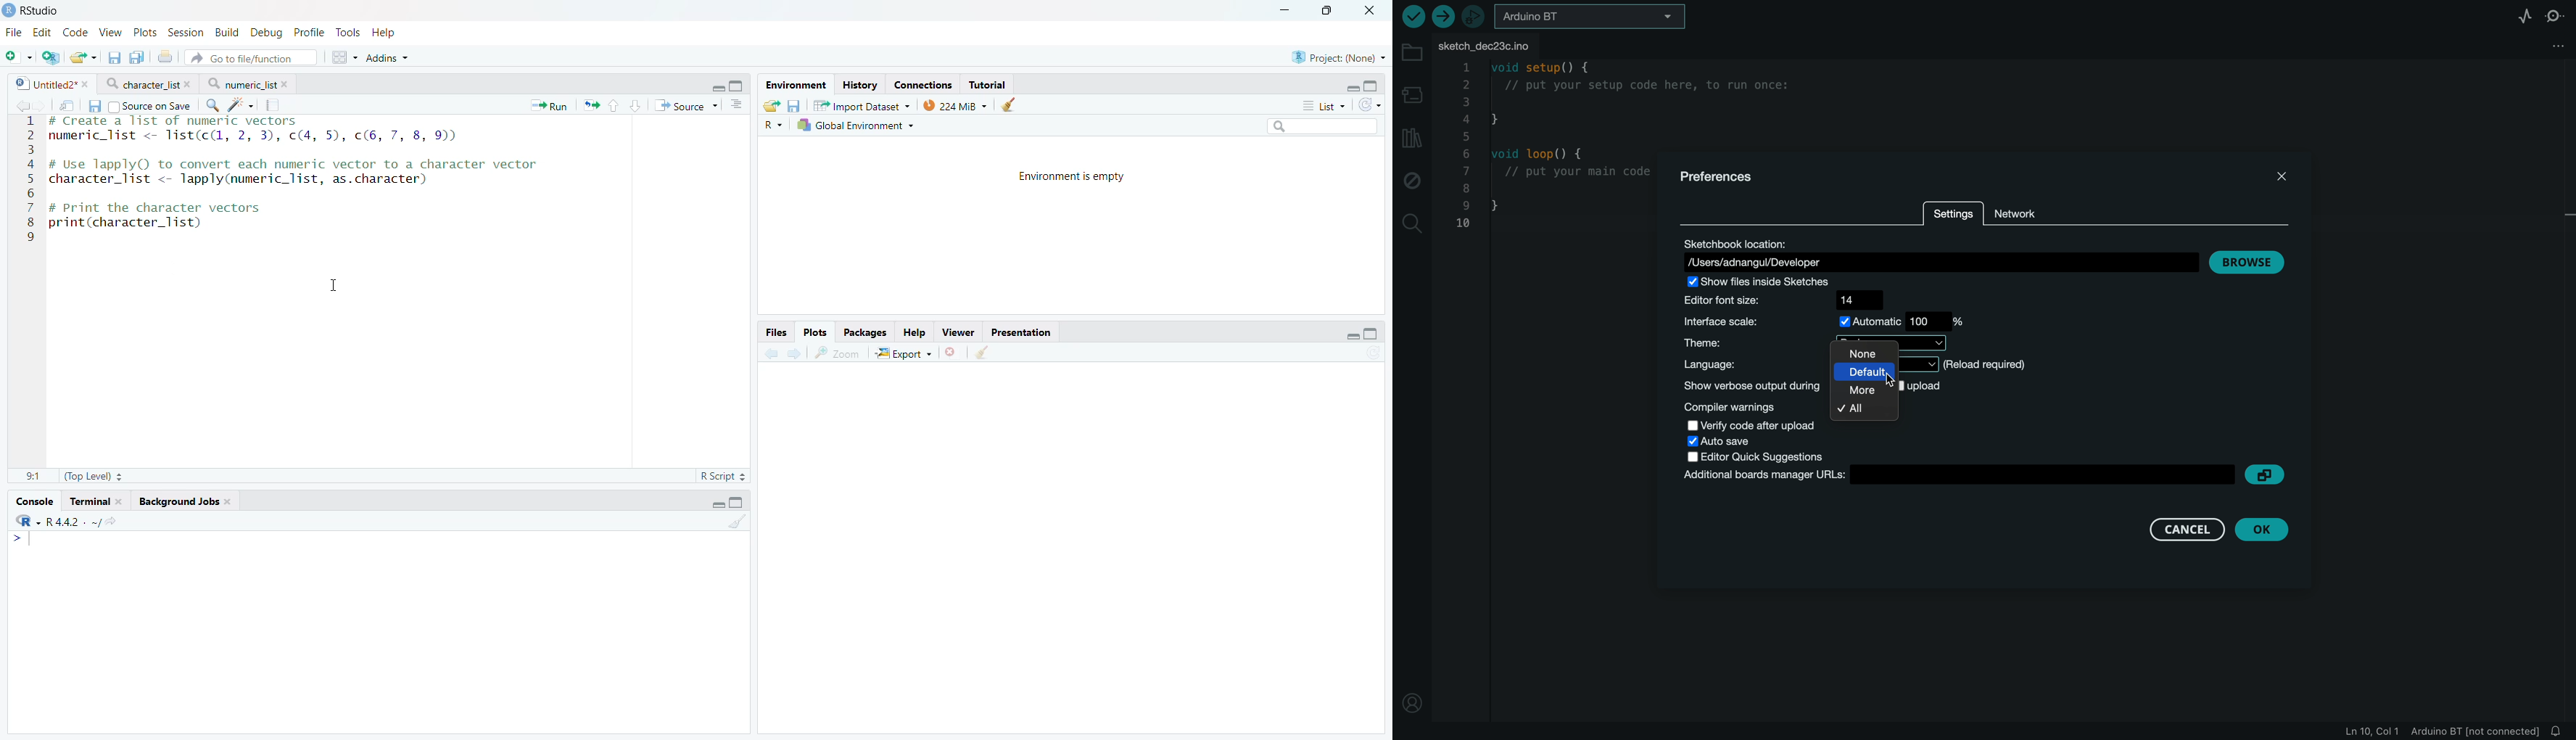 The width and height of the screenshot is (2576, 756). What do you see at coordinates (1020, 332) in the screenshot?
I see `Presentation` at bounding box center [1020, 332].